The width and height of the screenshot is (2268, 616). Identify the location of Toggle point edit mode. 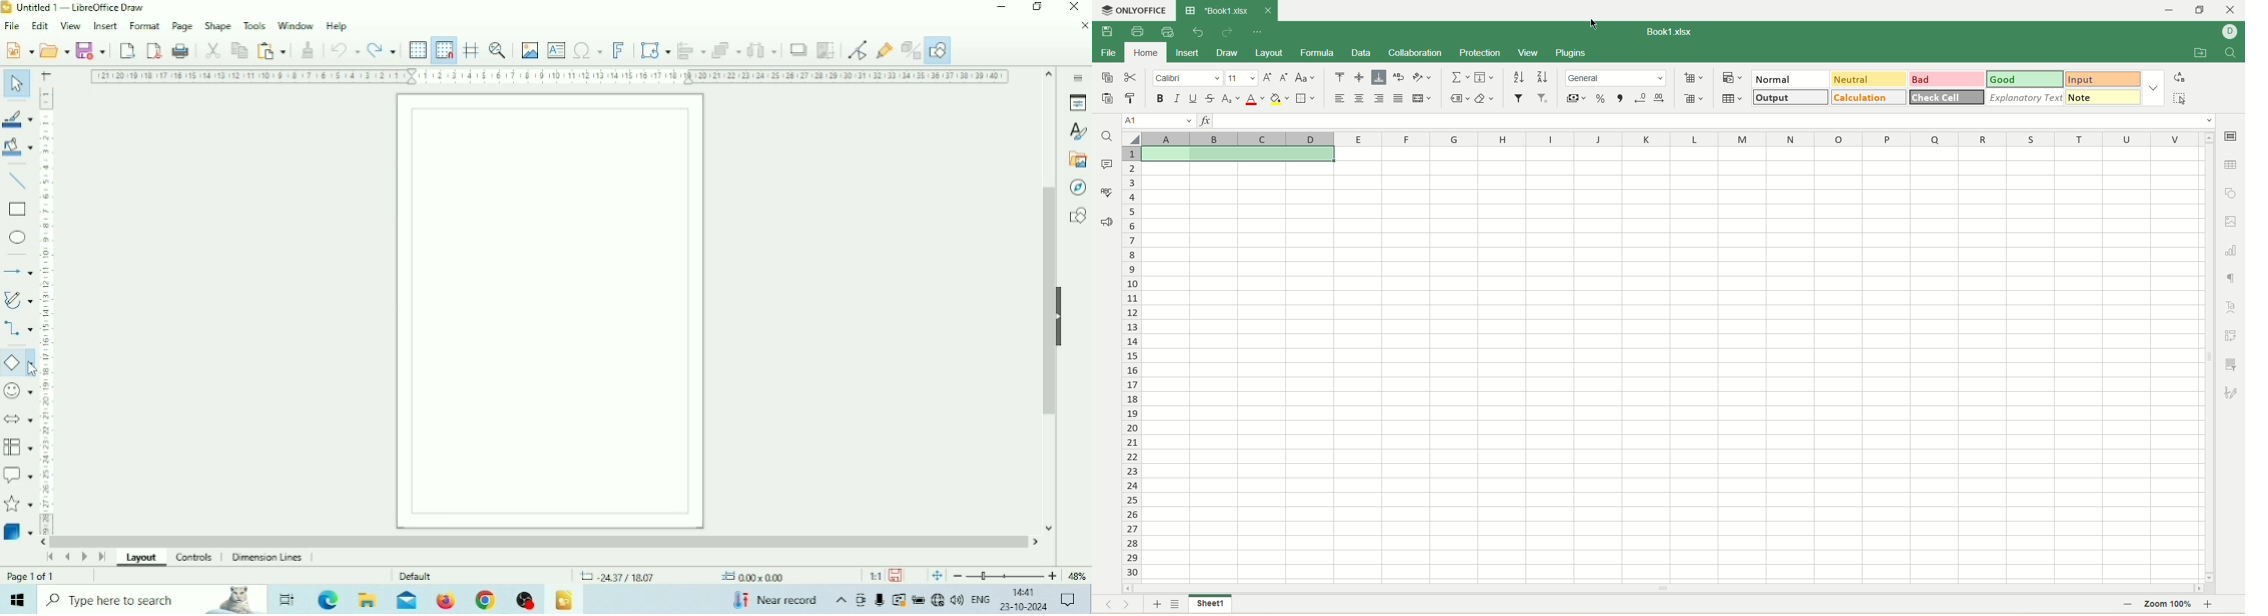
(858, 50).